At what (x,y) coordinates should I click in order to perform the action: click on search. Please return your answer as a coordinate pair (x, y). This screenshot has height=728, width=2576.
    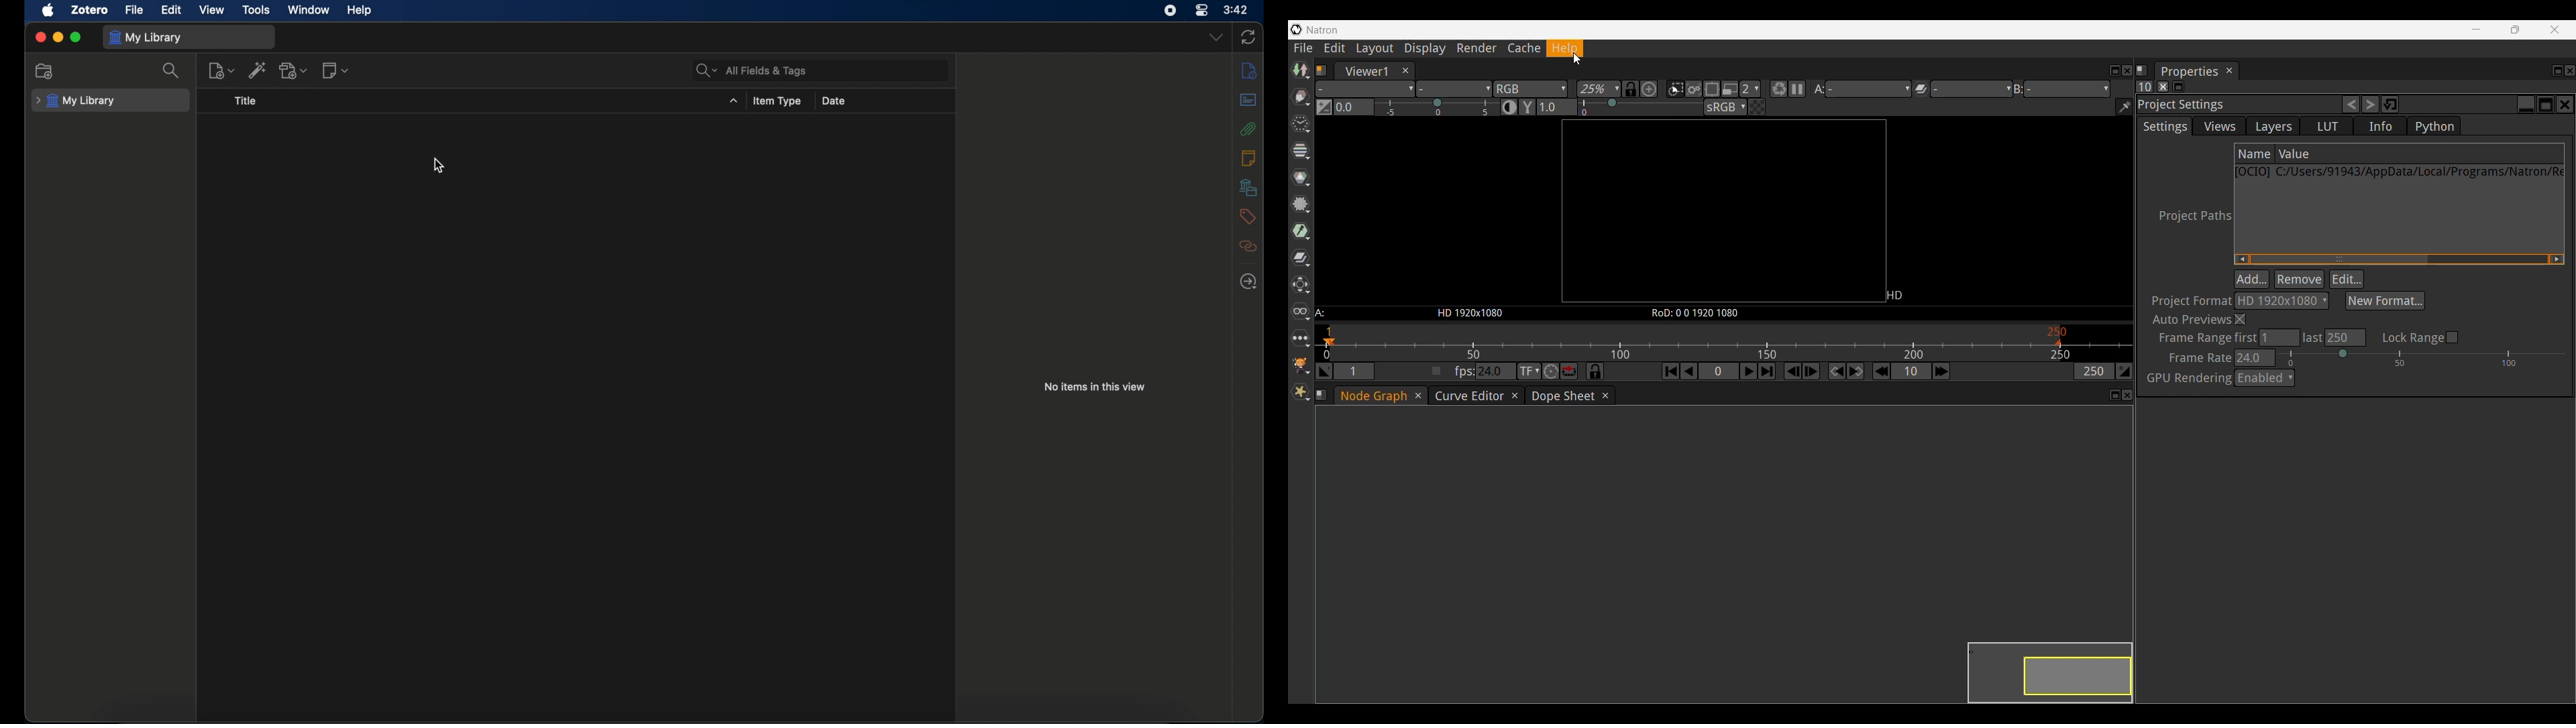
    Looking at the image, I should click on (172, 70).